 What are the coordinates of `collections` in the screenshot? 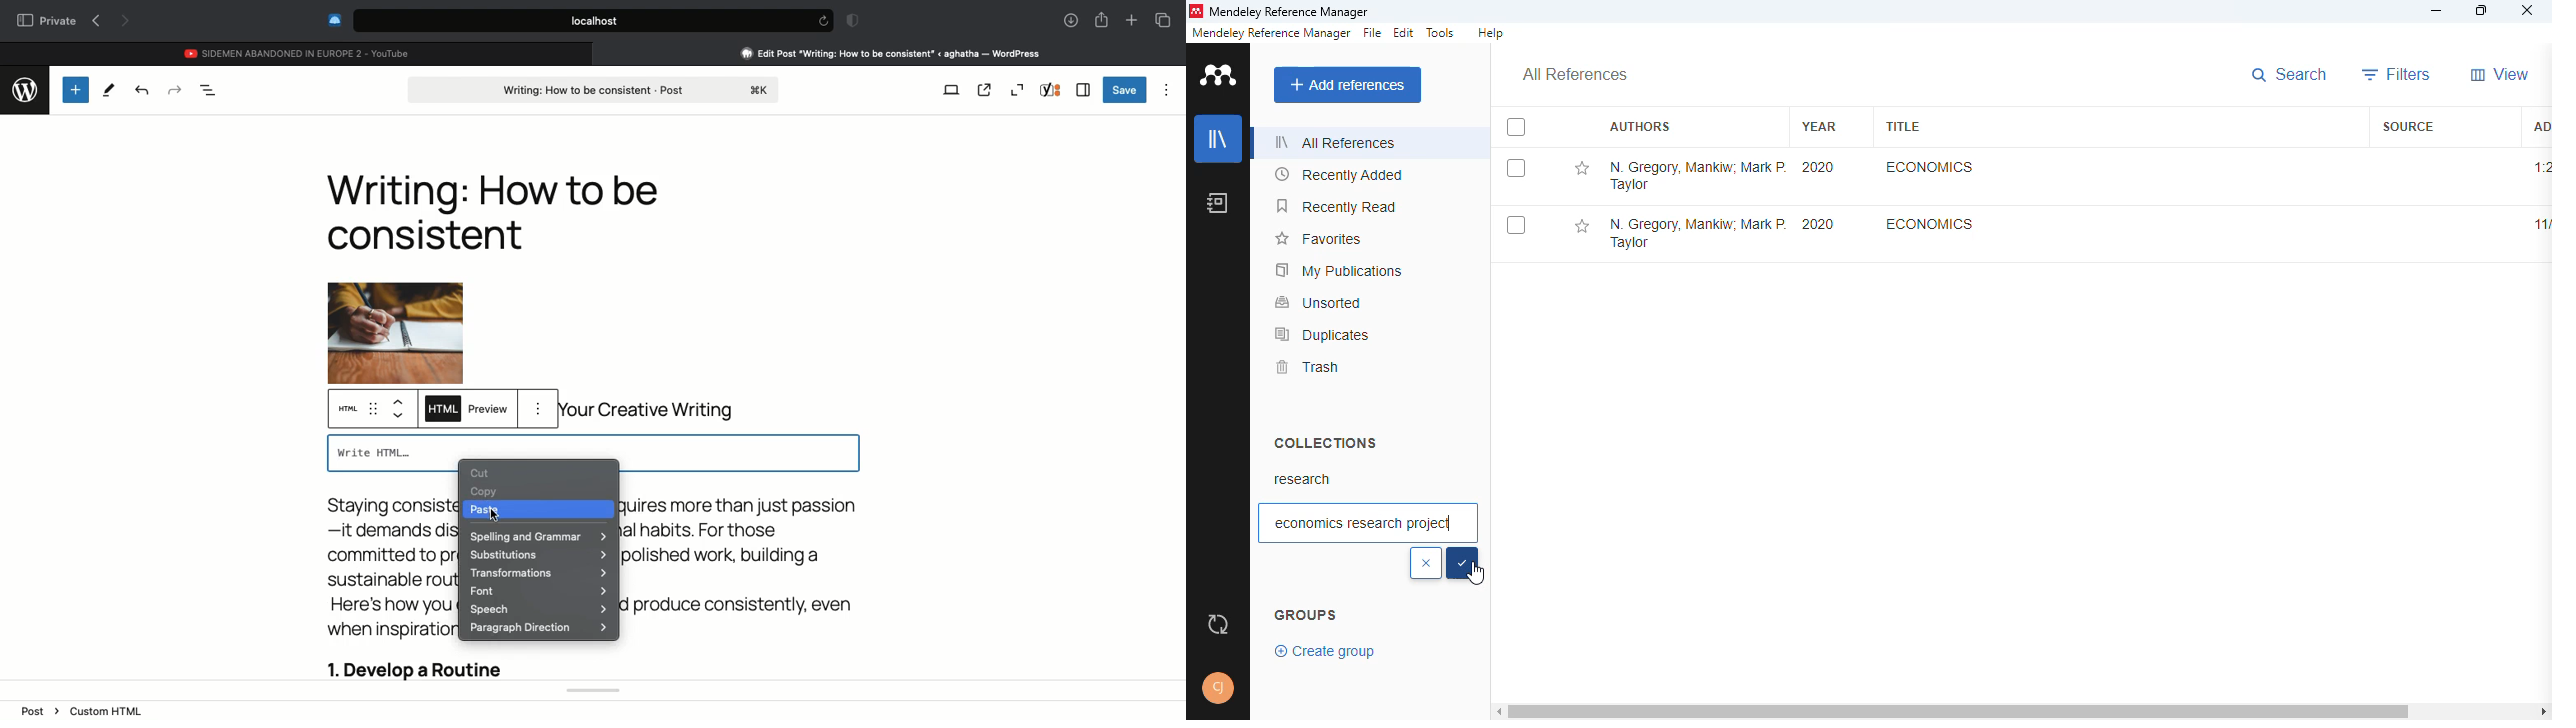 It's located at (1325, 442).